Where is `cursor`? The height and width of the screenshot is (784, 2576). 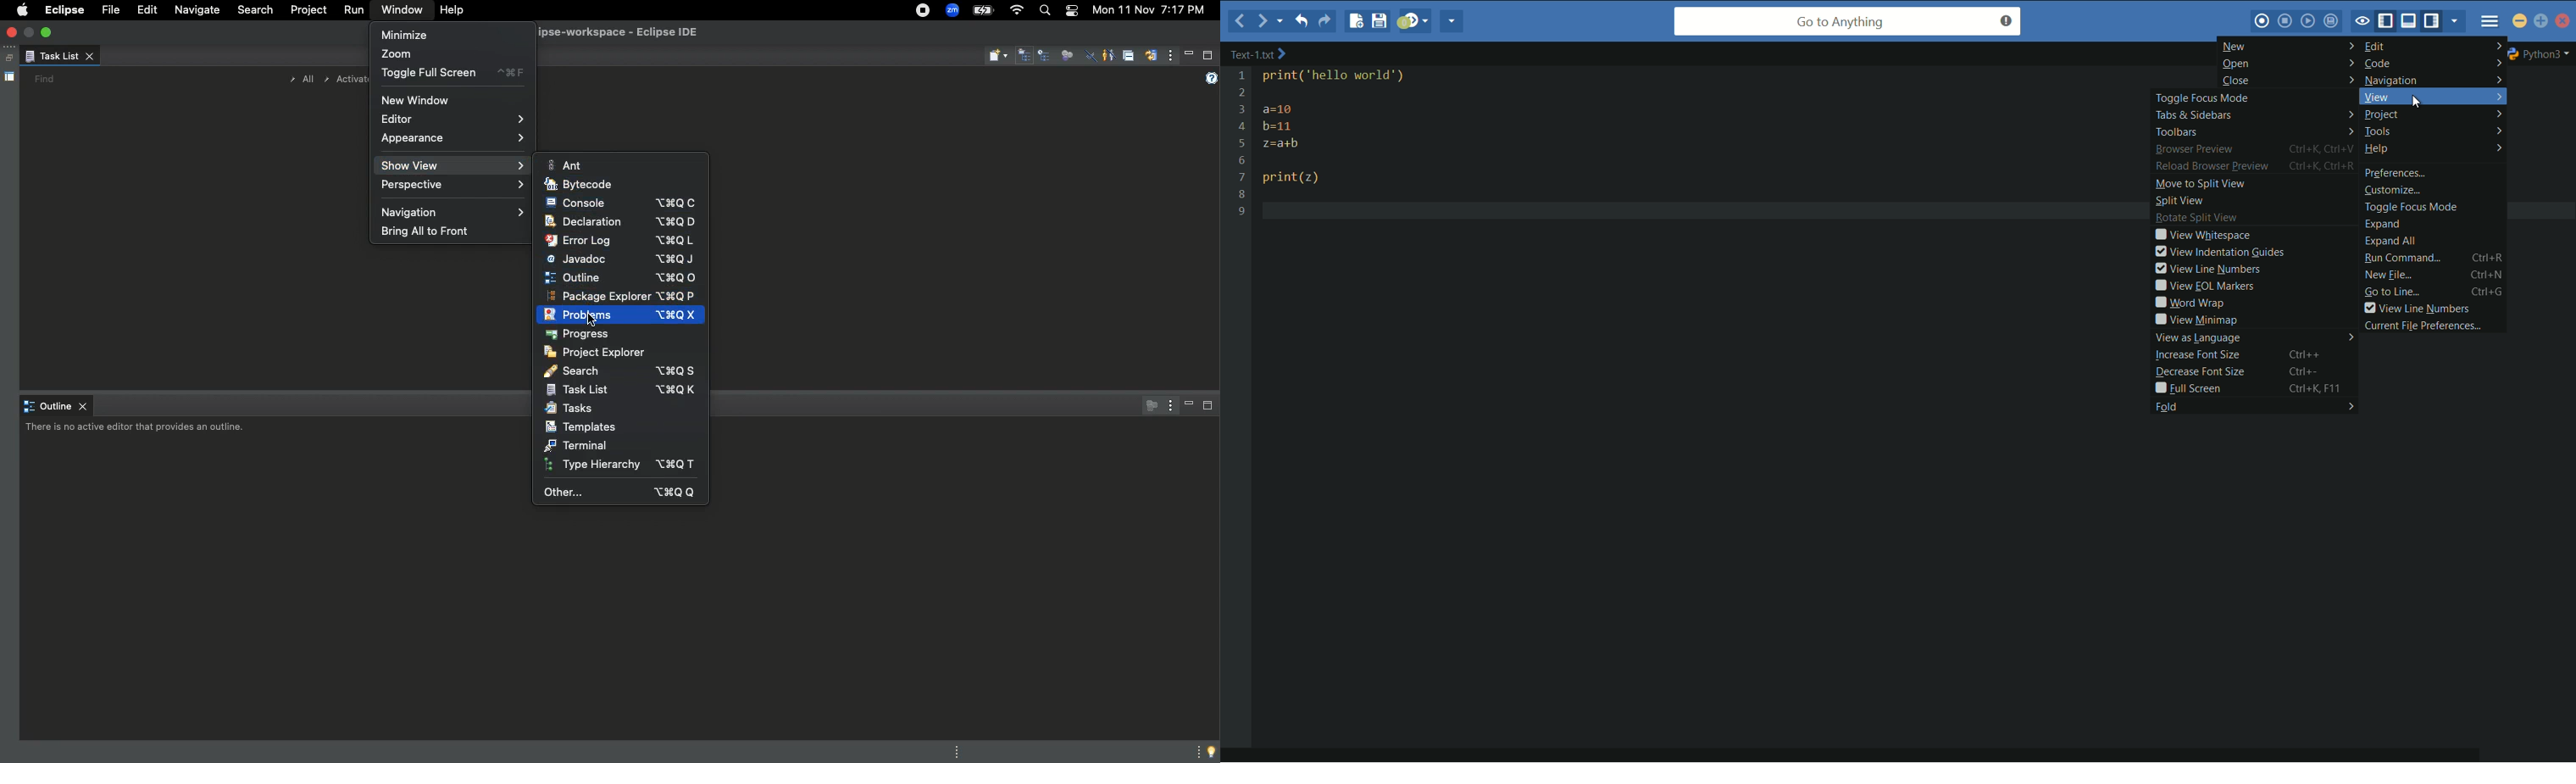
cursor is located at coordinates (595, 318).